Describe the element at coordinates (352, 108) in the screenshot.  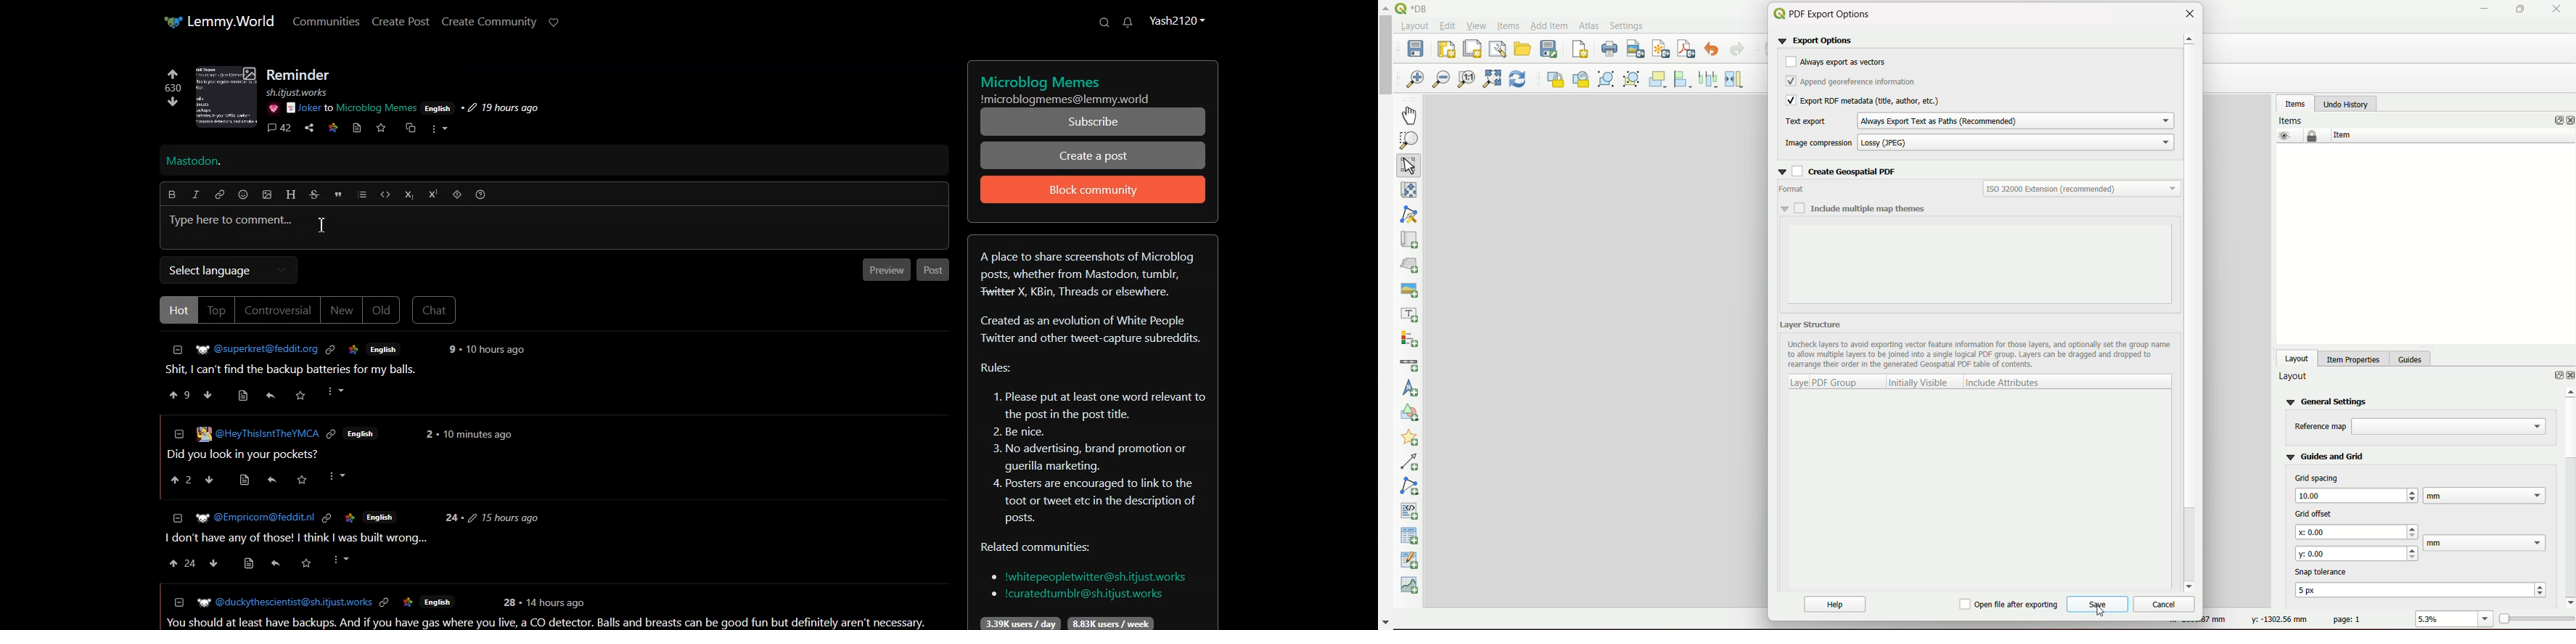
I see `` at that location.